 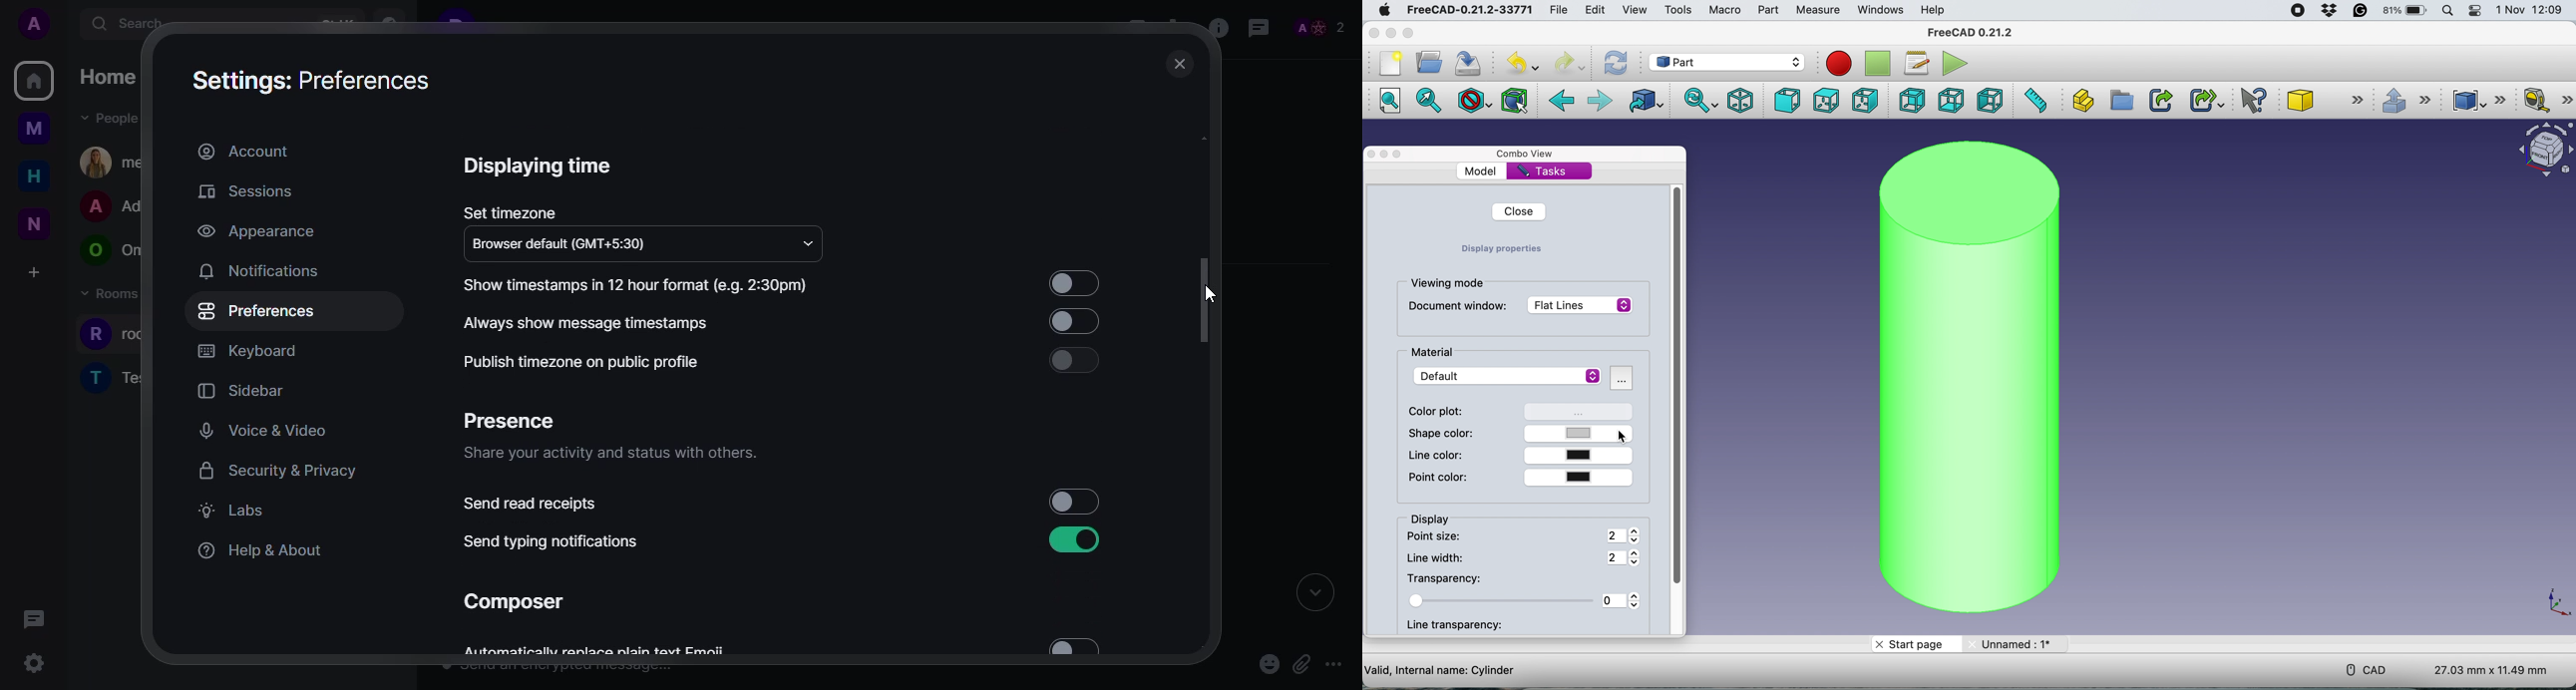 What do you see at coordinates (35, 81) in the screenshot?
I see `home` at bounding box center [35, 81].